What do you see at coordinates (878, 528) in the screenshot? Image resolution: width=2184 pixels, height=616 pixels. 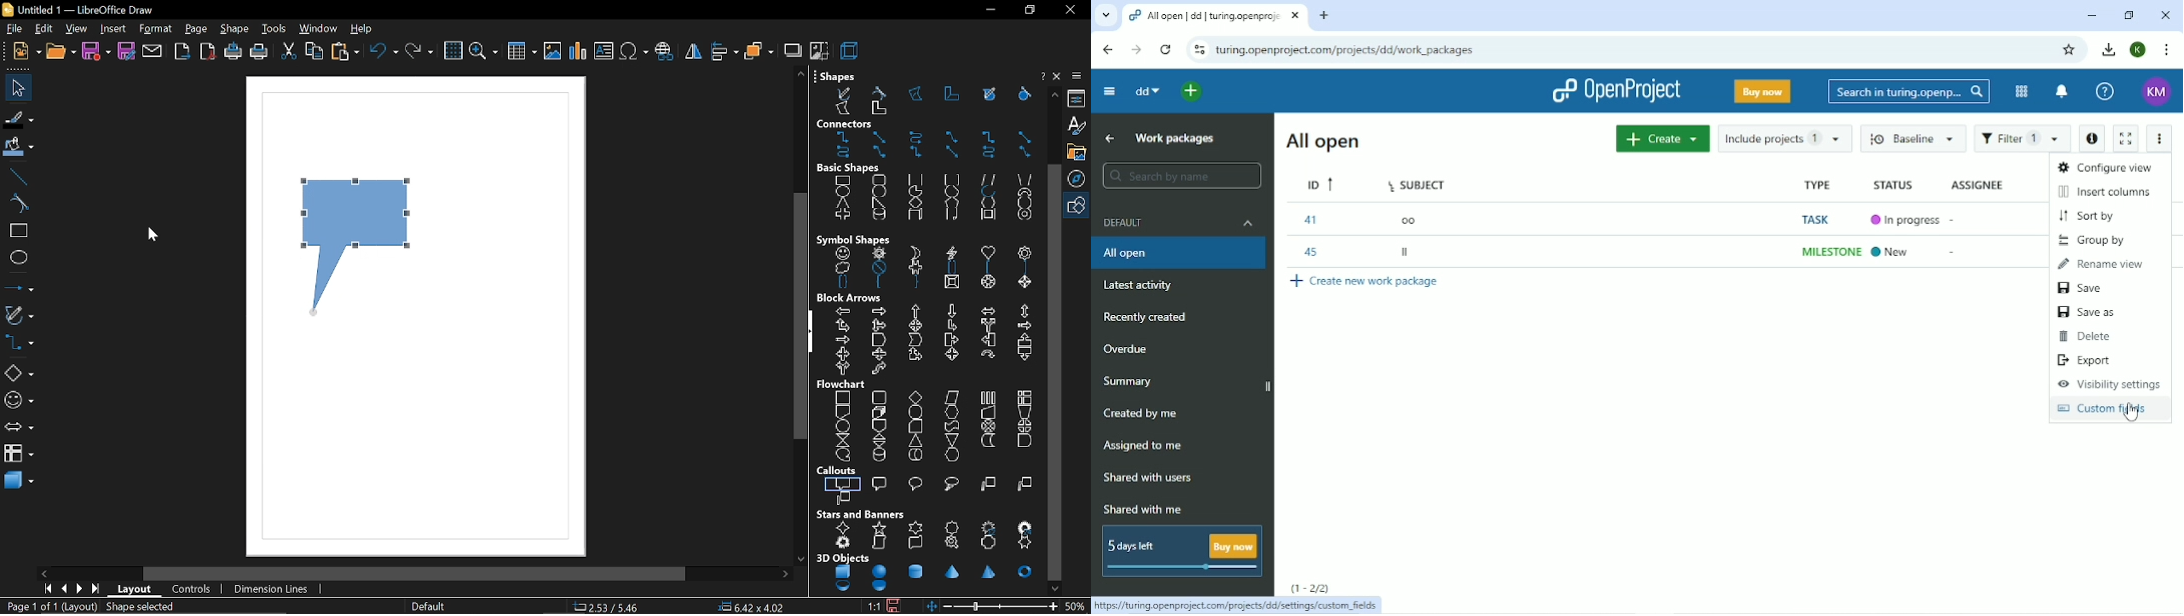 I see `5 point star` at bounding box center [878, 528].